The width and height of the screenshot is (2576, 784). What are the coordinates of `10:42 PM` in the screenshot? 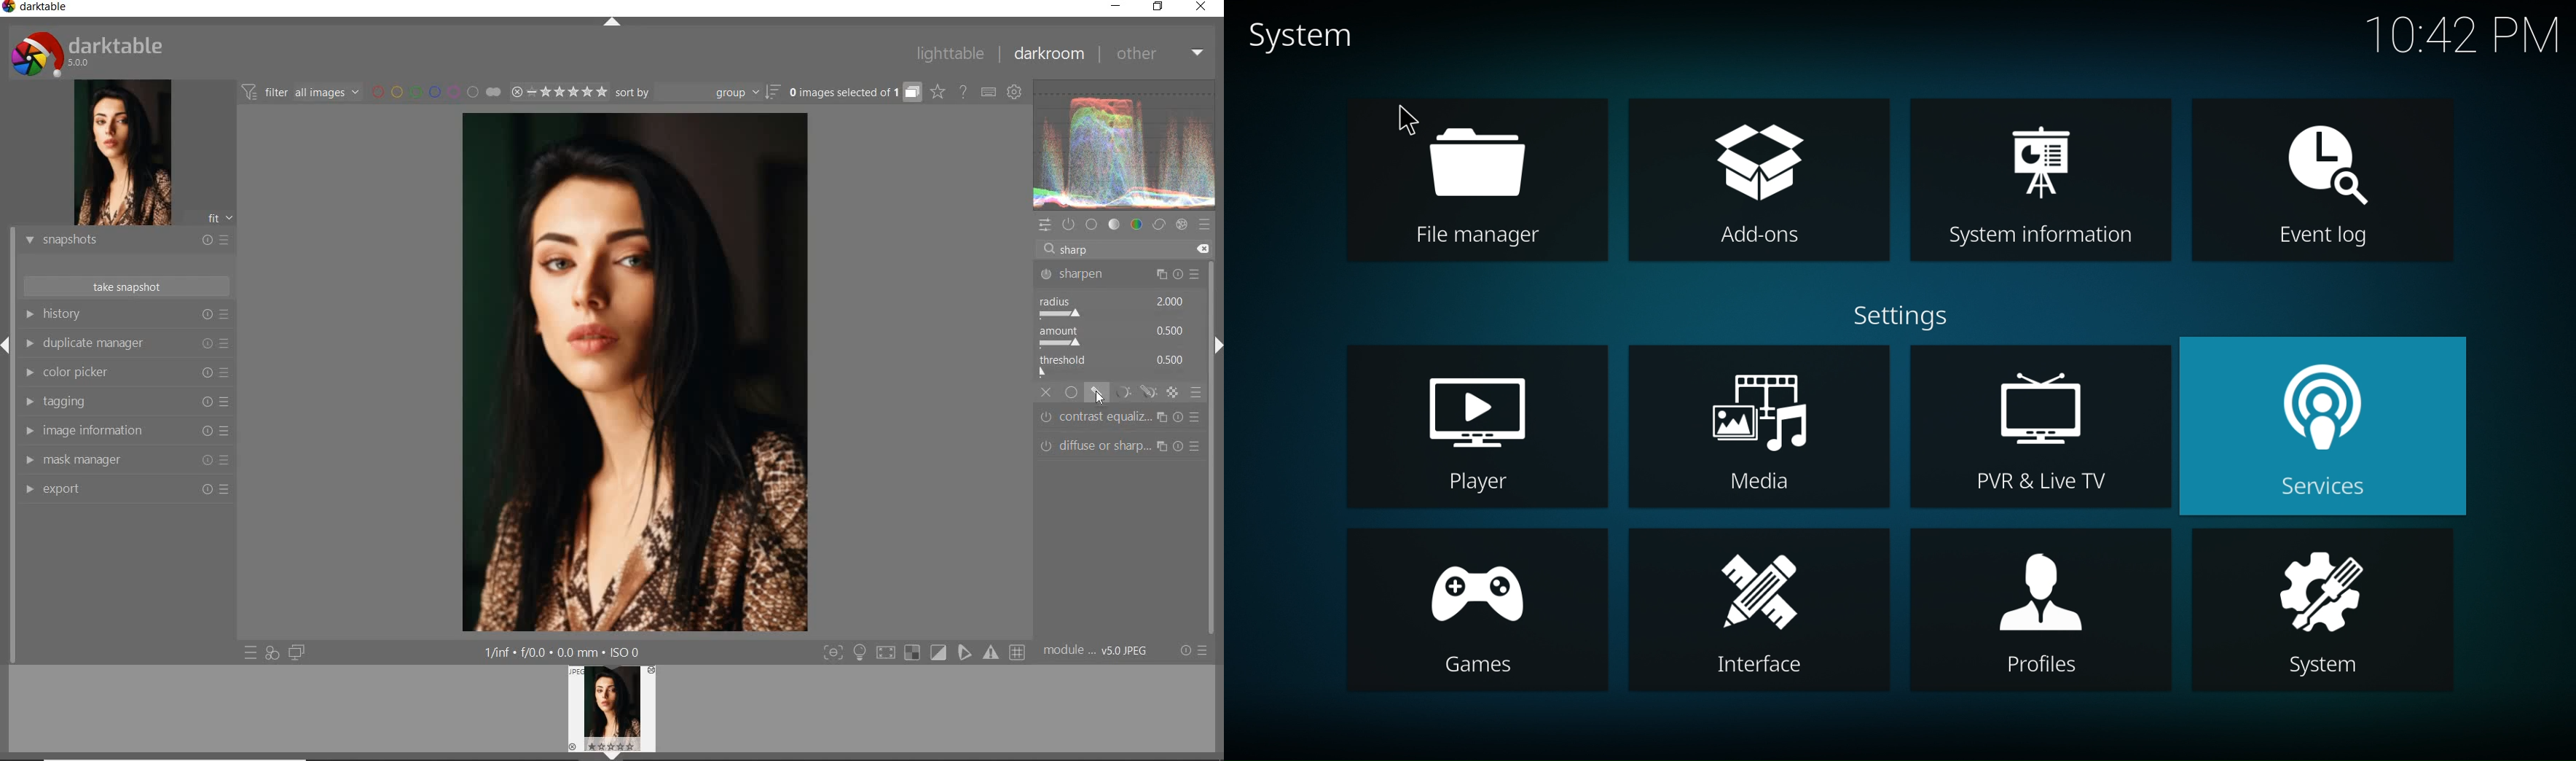 It's located at (2463, 36).